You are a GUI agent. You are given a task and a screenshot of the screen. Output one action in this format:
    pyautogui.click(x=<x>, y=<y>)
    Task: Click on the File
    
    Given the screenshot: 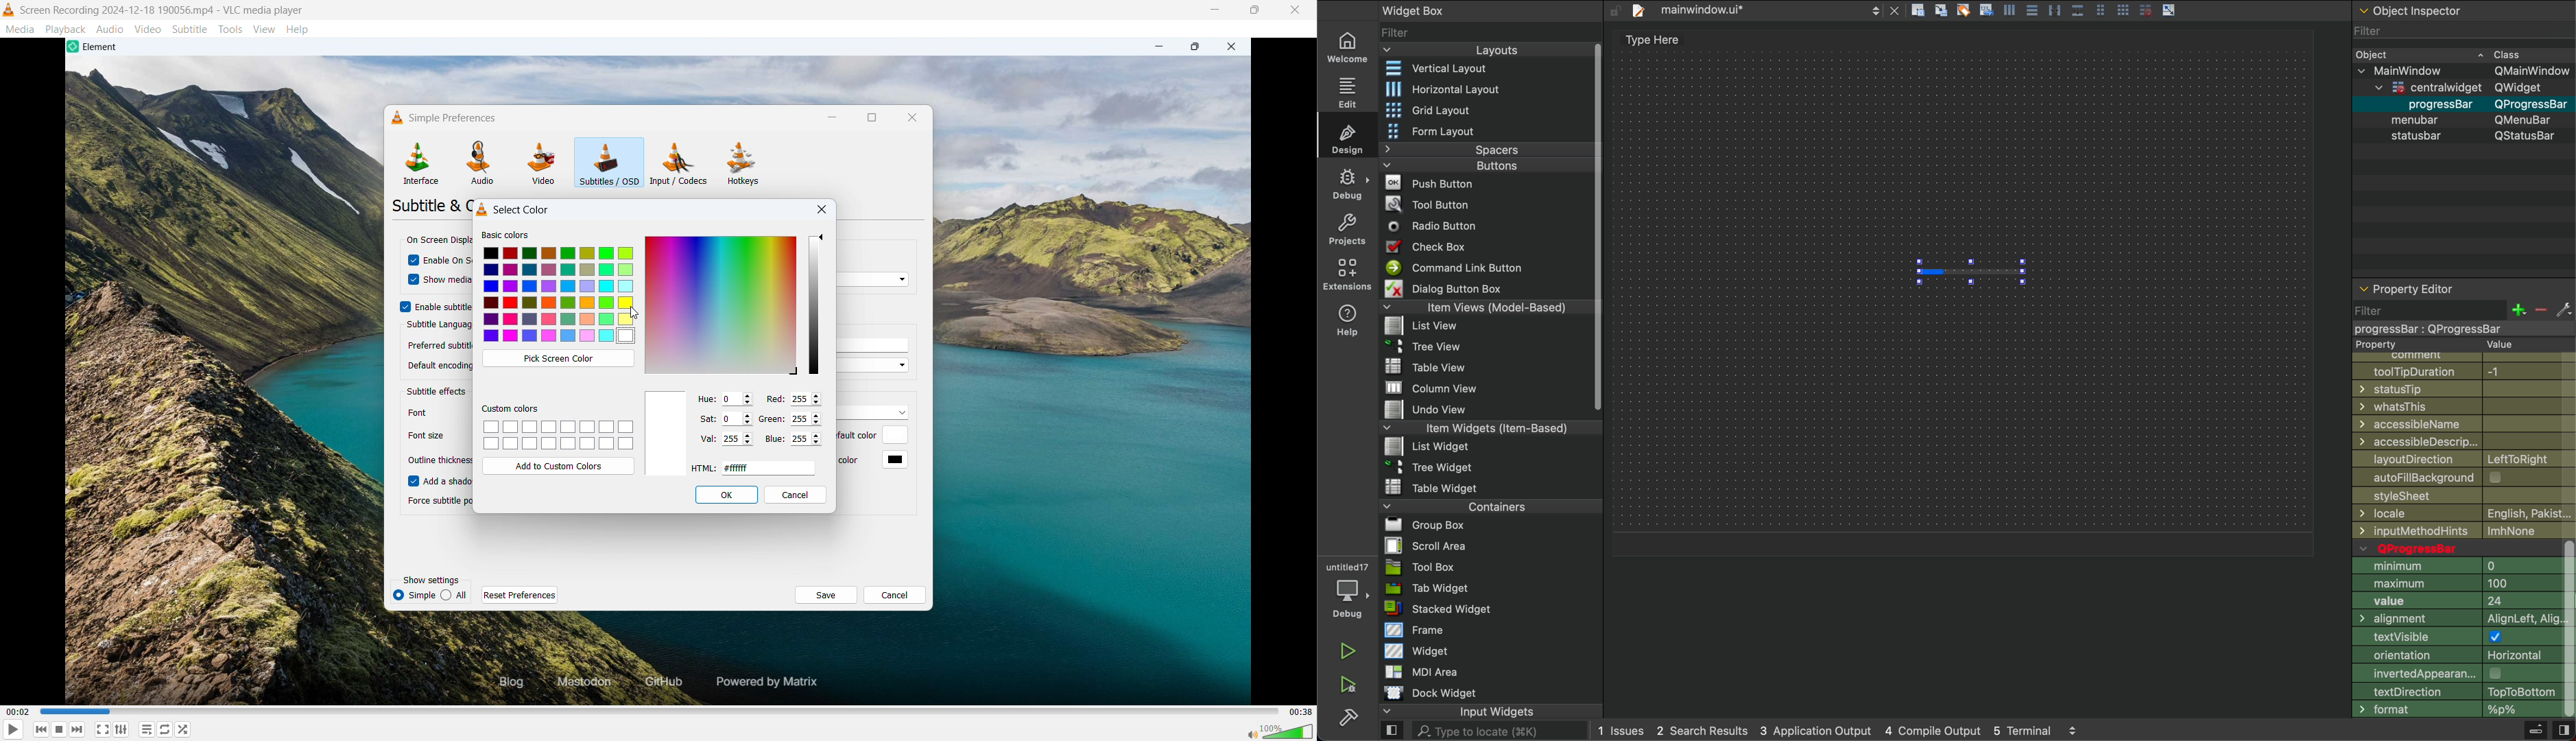 What is the action you would take?
    pyautogui.click(x=1434, y=389)
    